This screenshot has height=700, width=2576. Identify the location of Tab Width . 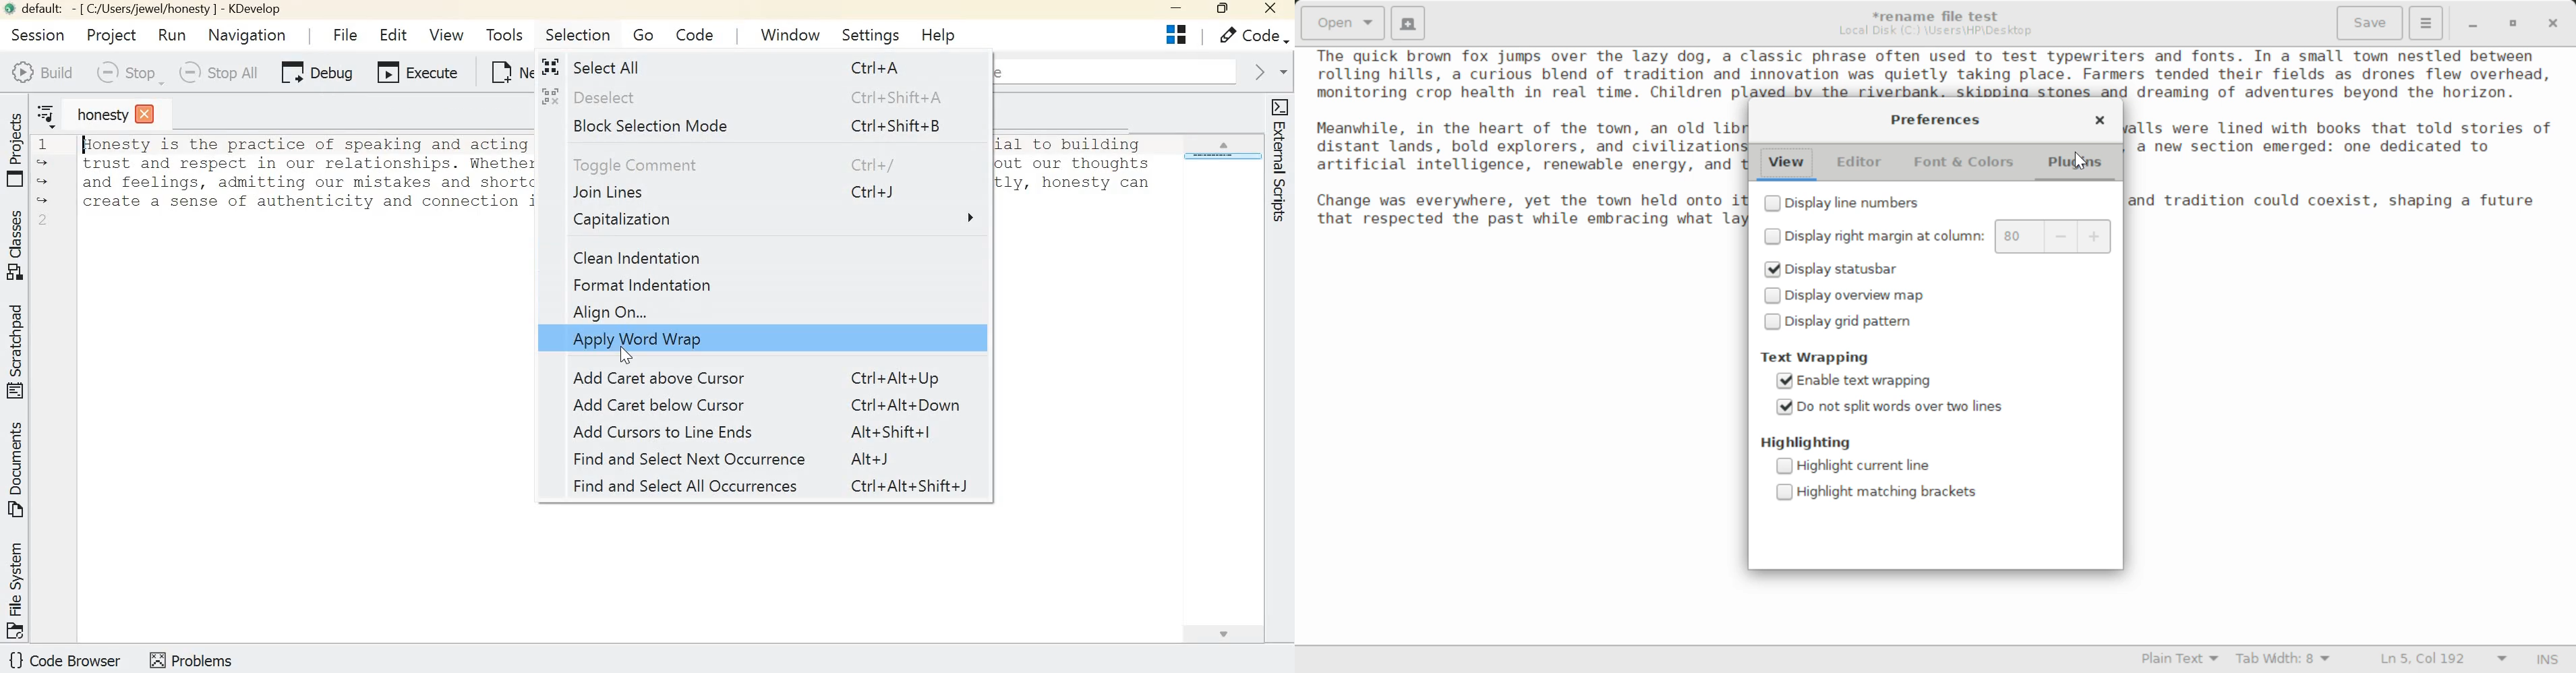
(2286, 660).